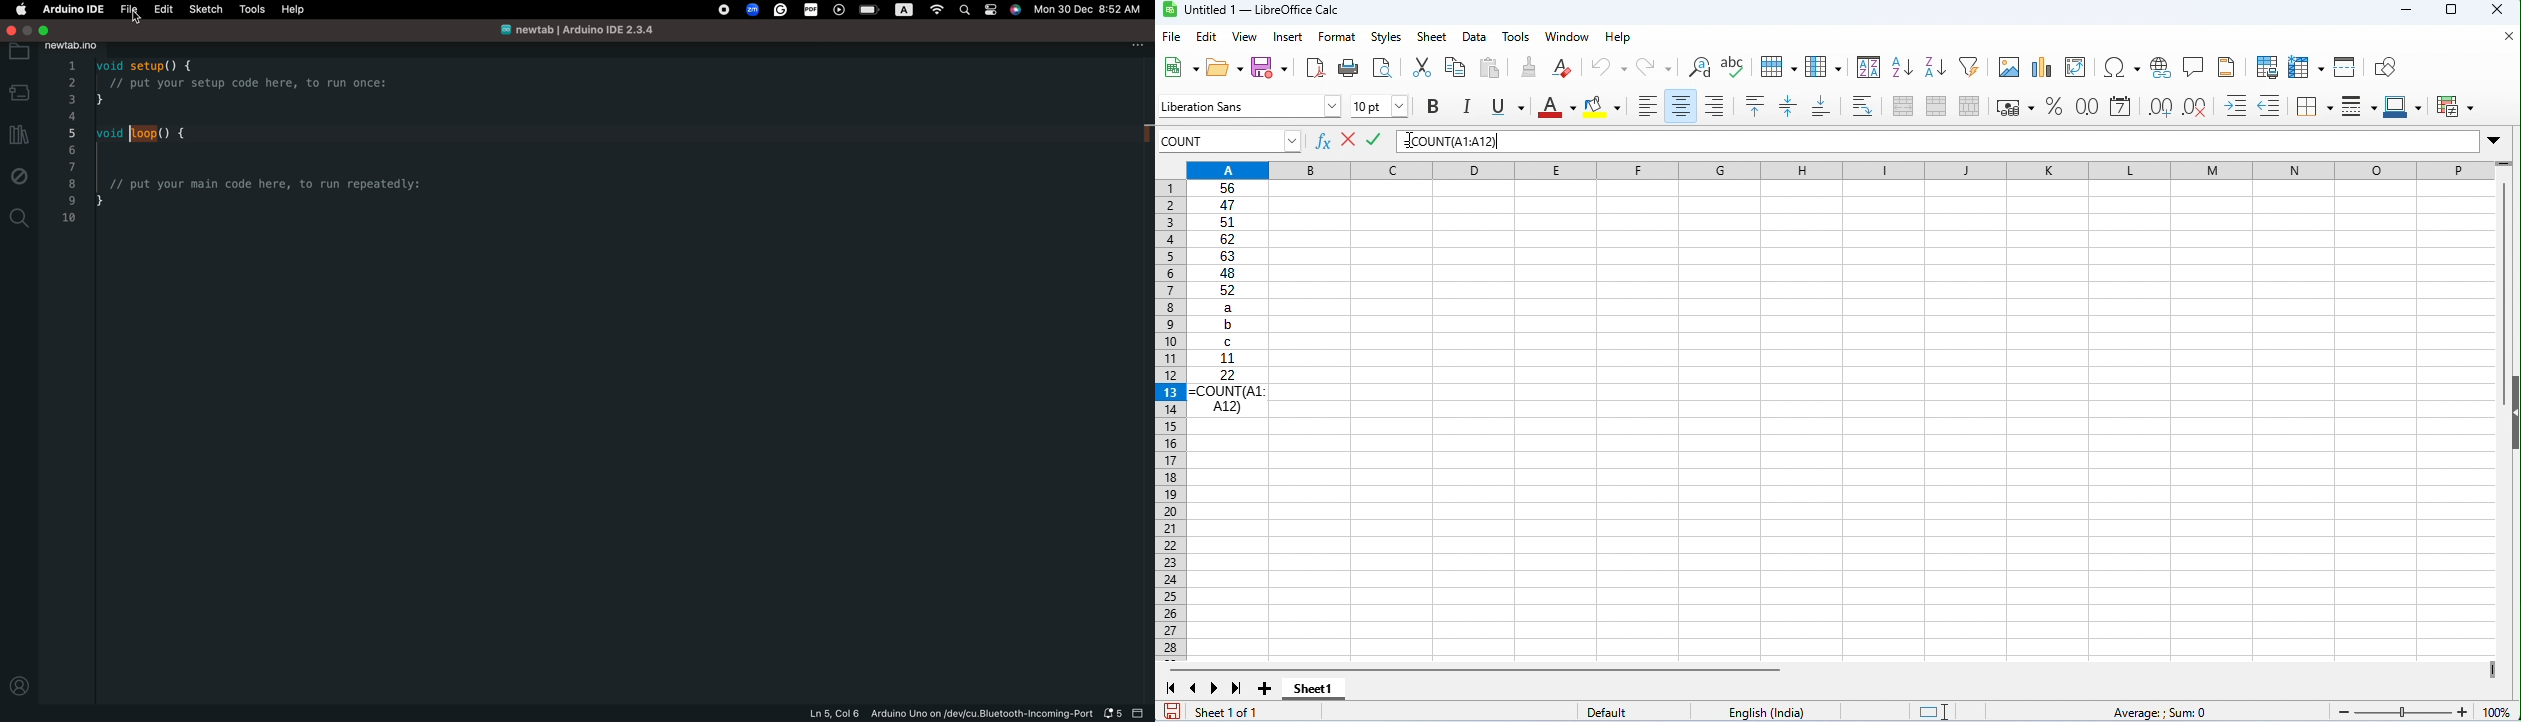 The height and width of the screenshot is (728, 2548). Describe the element at coordinates (1227, 205) in the screenshot. I see `47` at that location.